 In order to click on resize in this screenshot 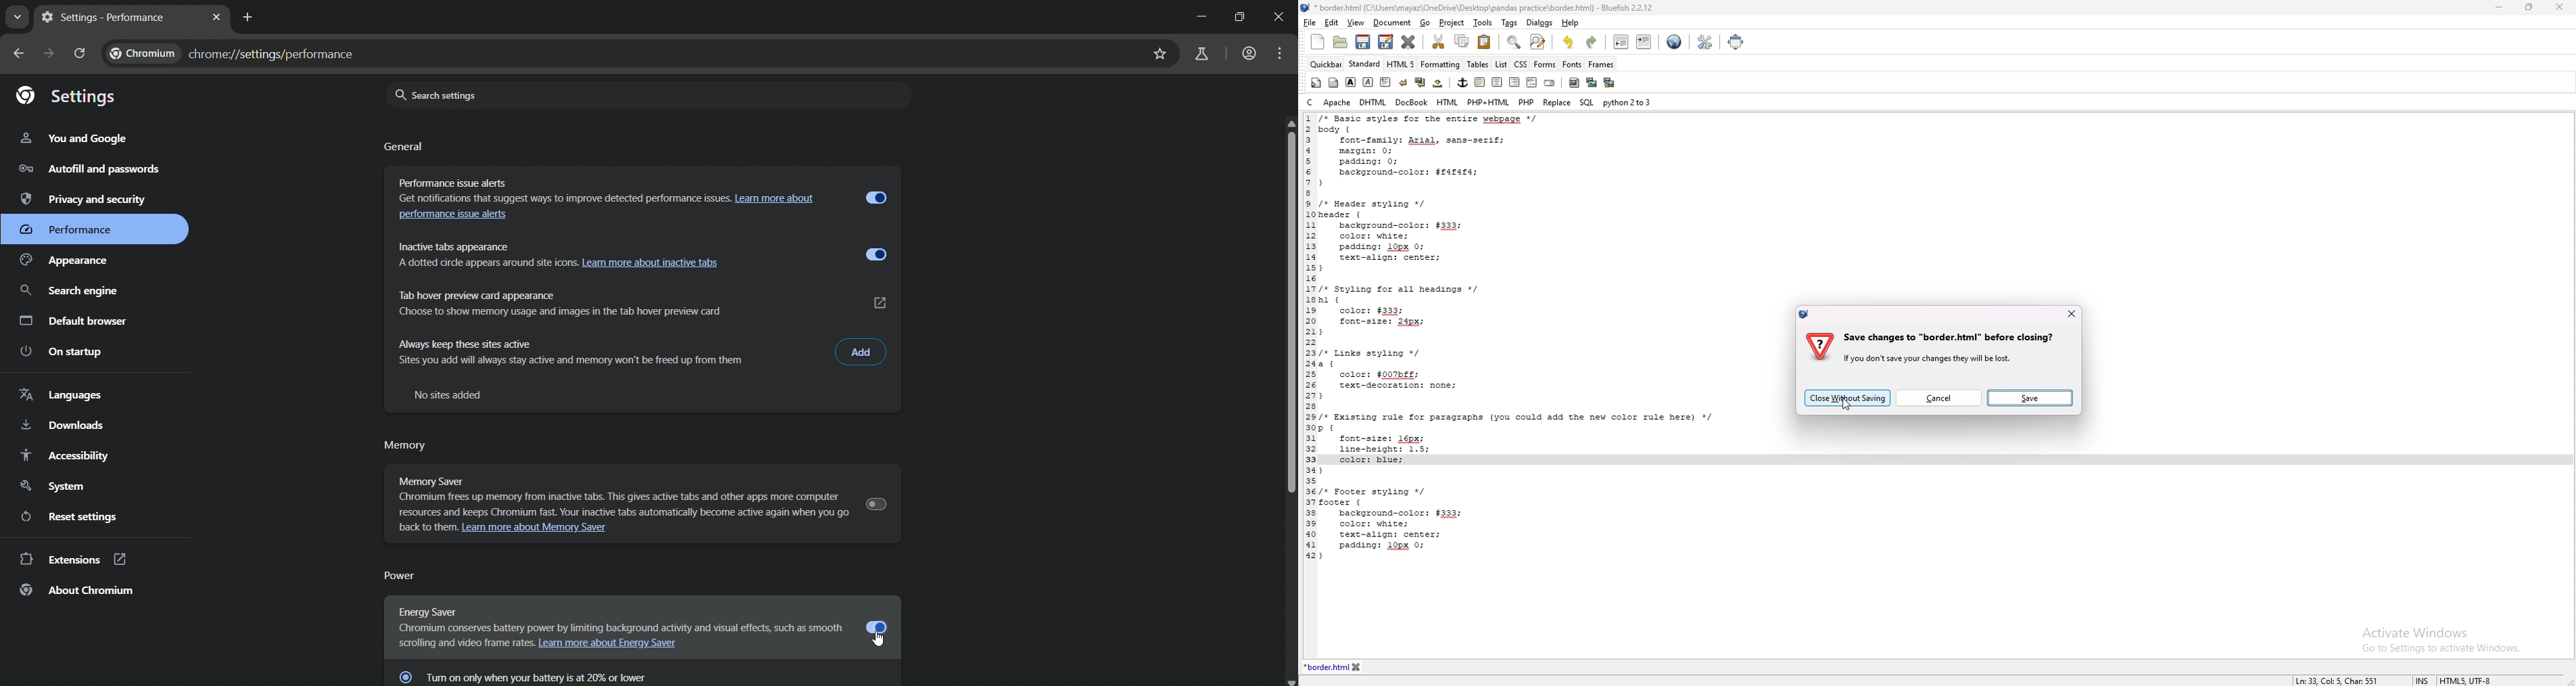, I will do `click(2529, 8)`.